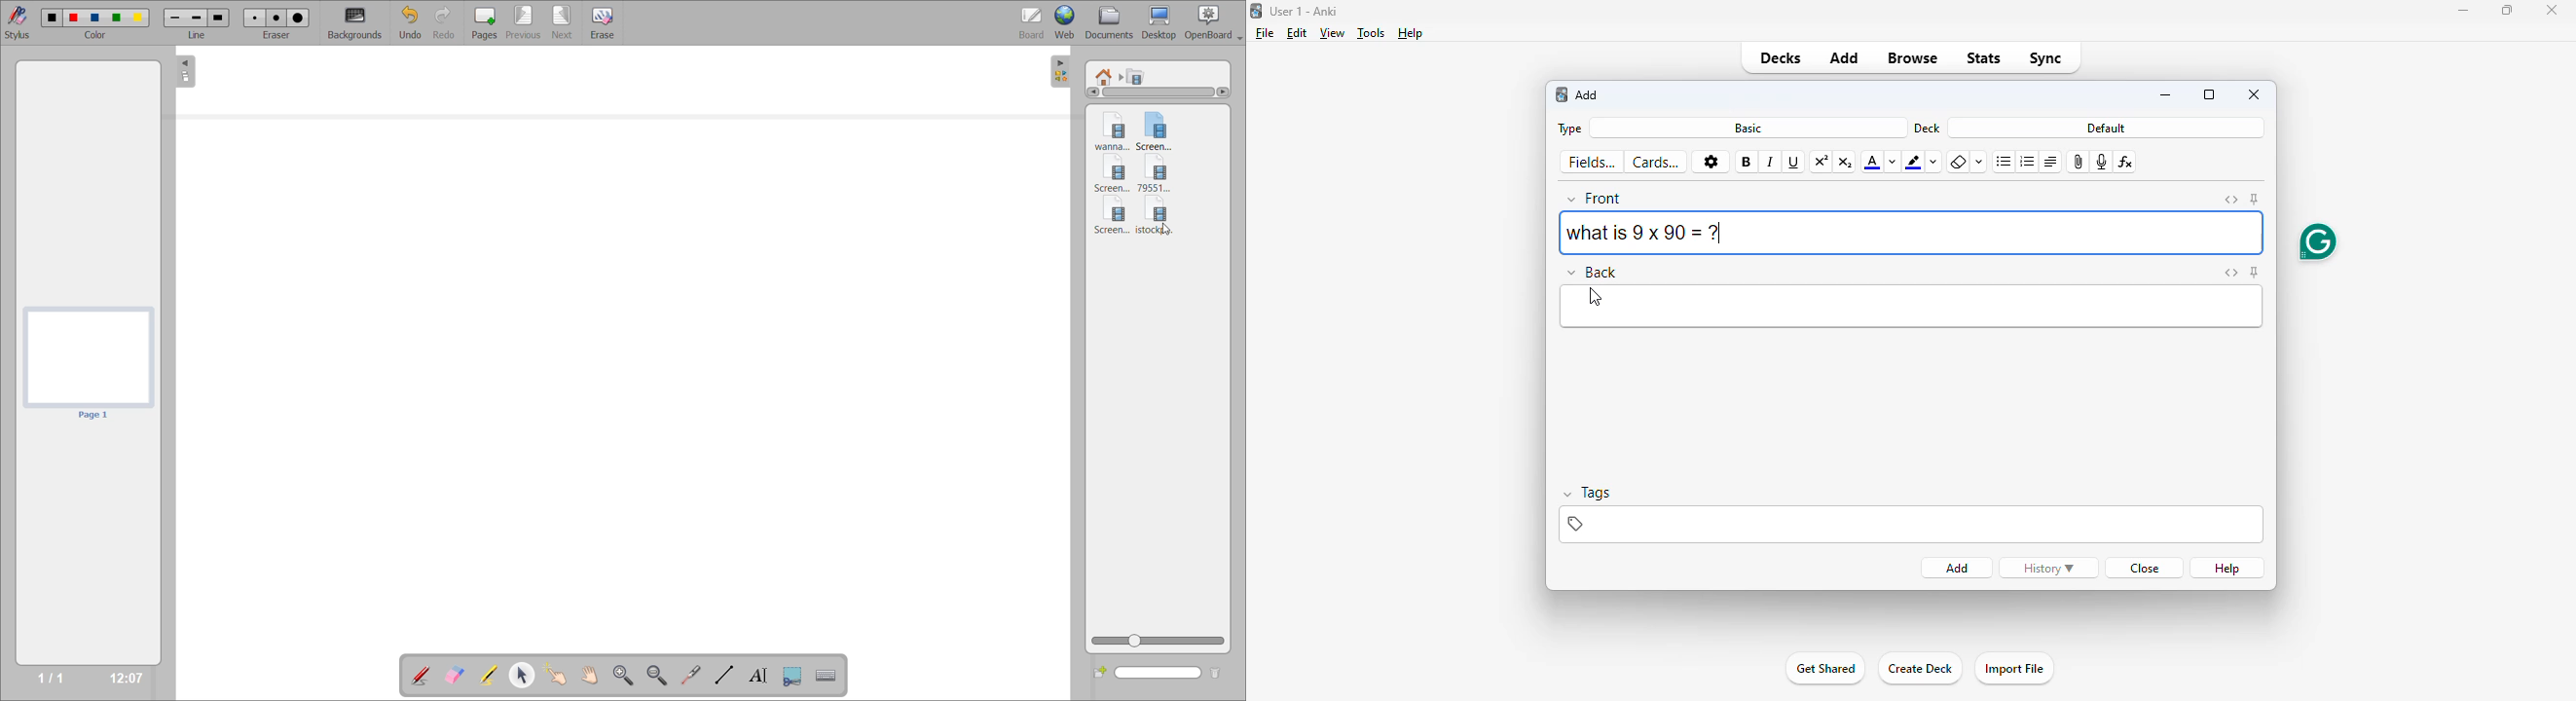  I want to click on Large eraser, so click(298, 18).